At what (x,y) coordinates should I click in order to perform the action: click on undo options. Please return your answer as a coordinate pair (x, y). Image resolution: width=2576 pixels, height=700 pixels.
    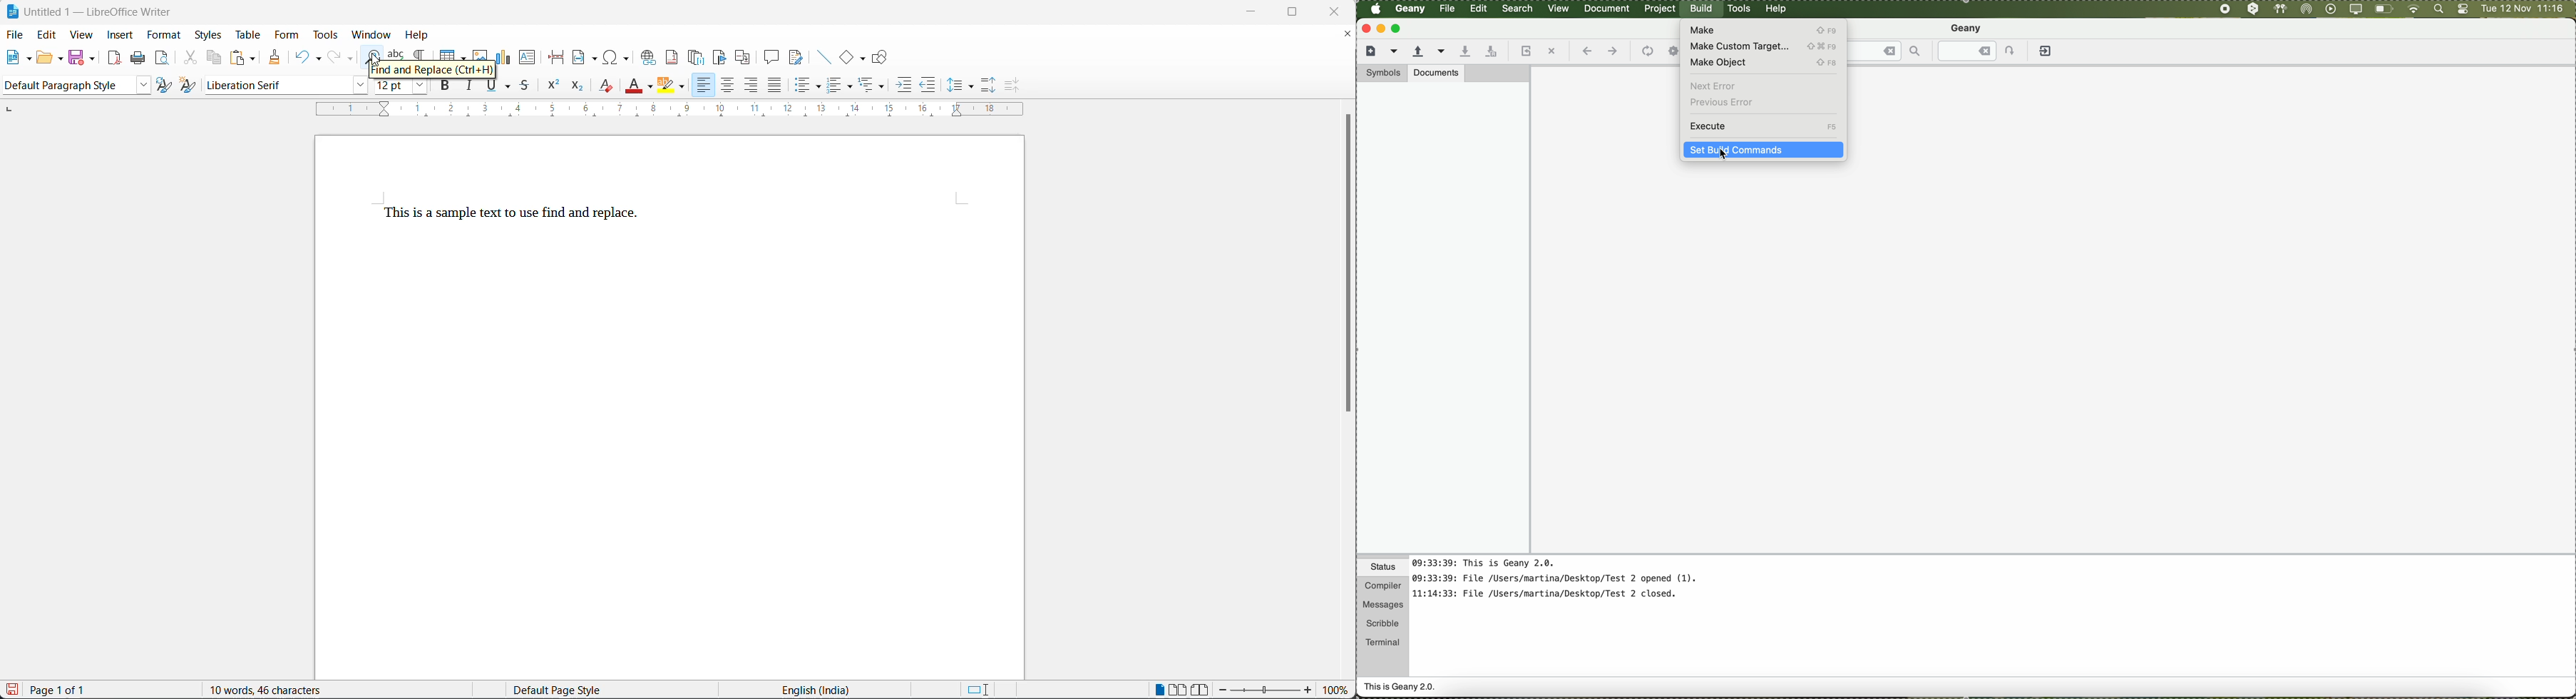
    Looking at the image, I should click on (317, 57).